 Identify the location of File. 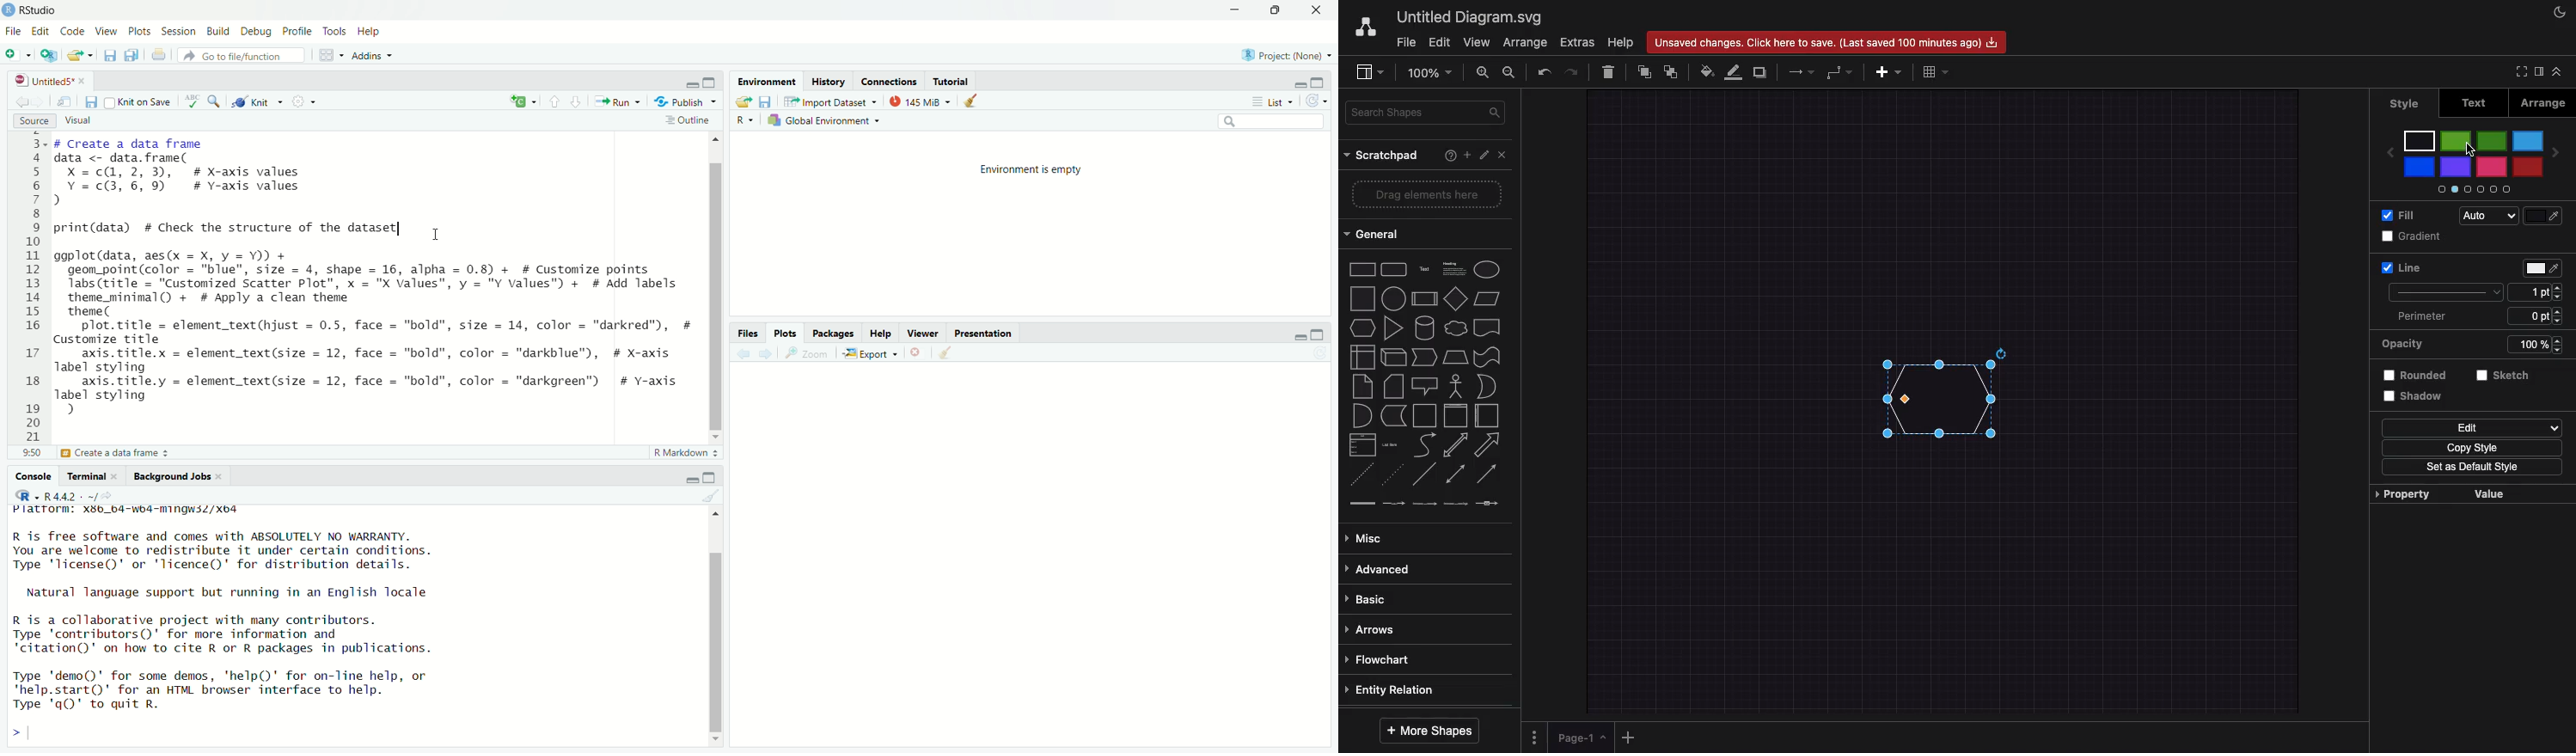
(12, 31).